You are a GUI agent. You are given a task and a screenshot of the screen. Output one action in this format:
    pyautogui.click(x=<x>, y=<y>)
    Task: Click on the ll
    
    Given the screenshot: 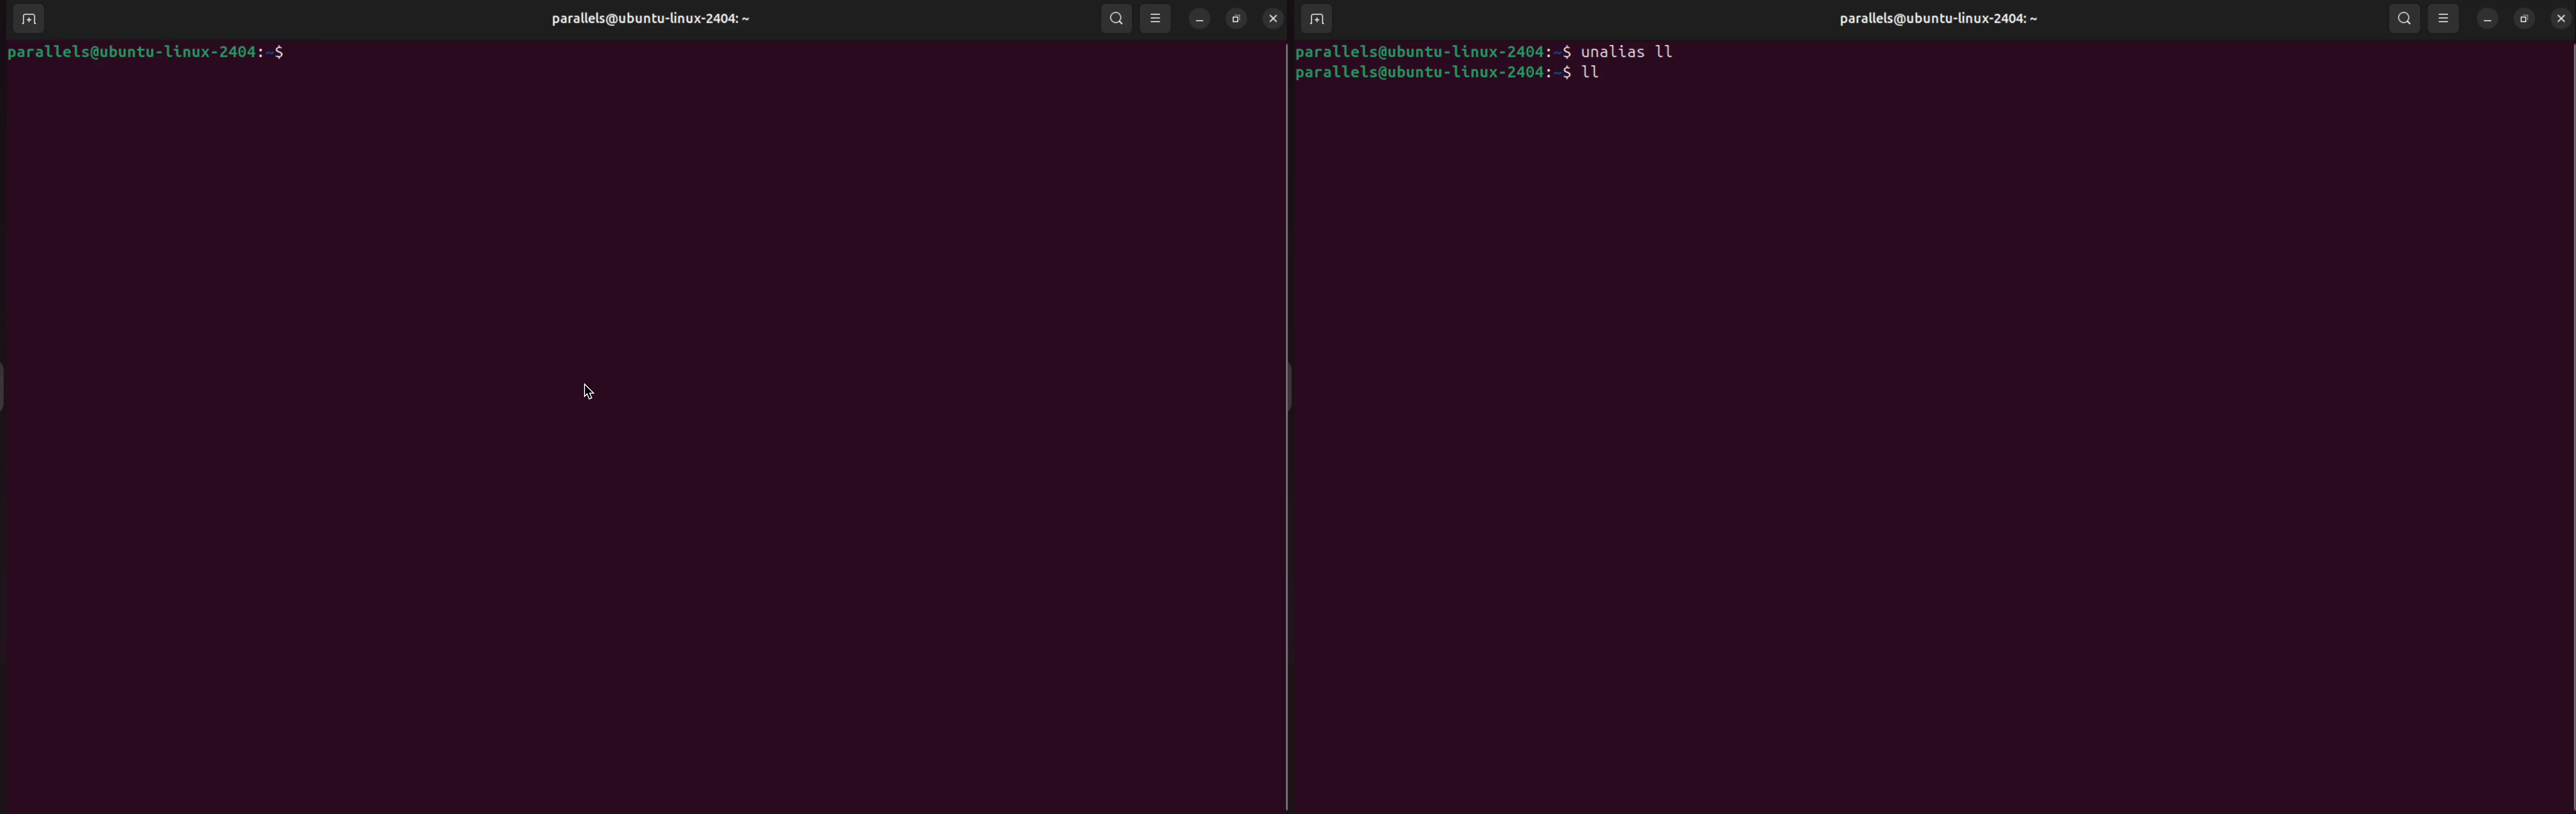 What is the action you would take?
    pyautogui.click(x=1591, y=71)
    